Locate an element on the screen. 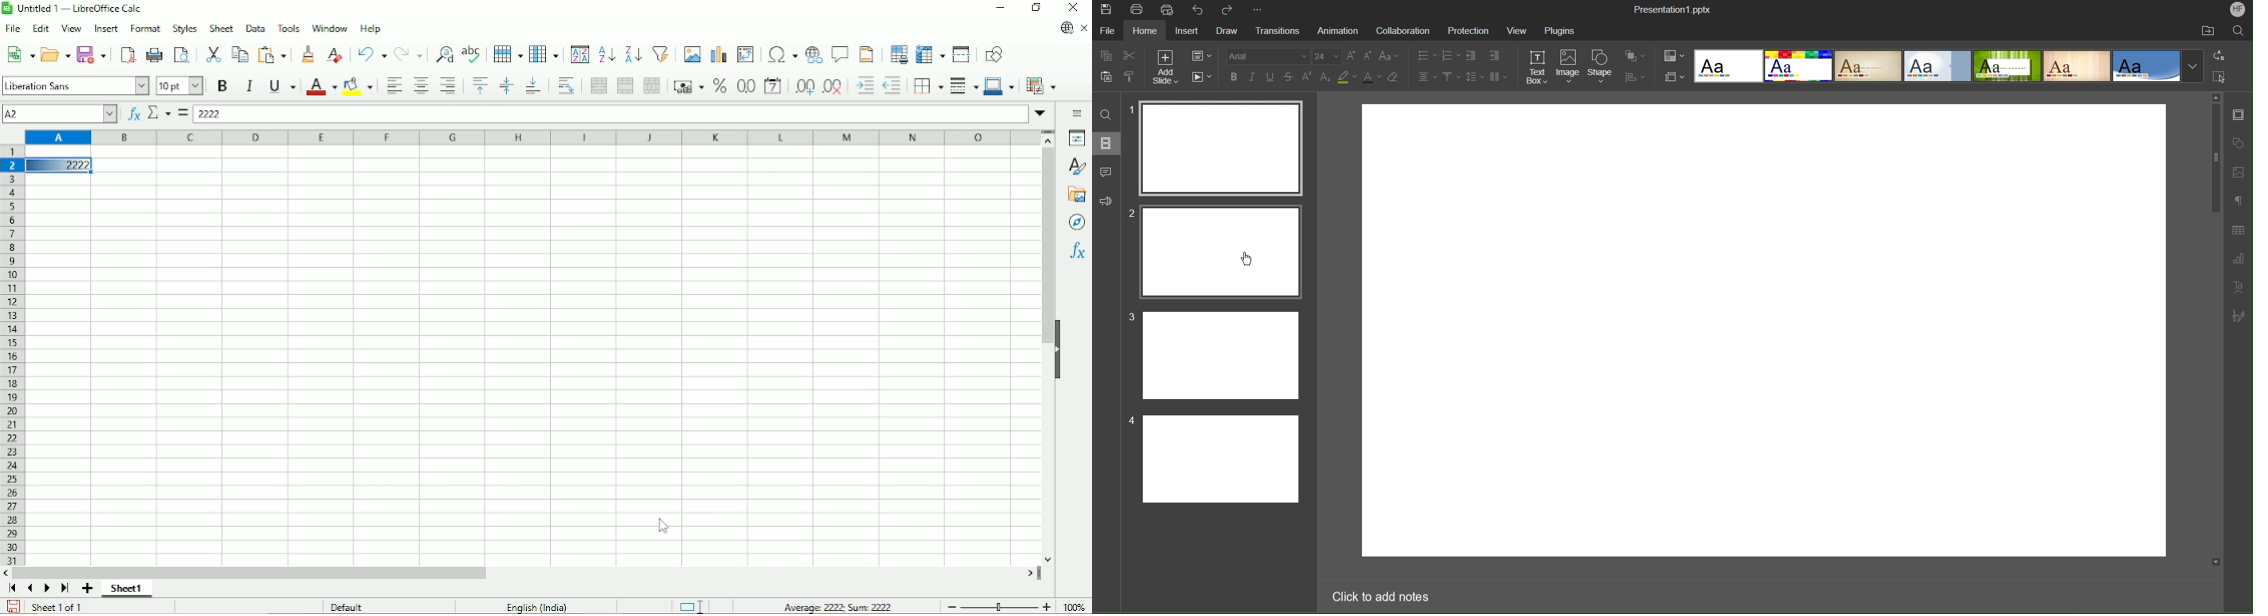  Format as currency is located at coordinates (686, 85).